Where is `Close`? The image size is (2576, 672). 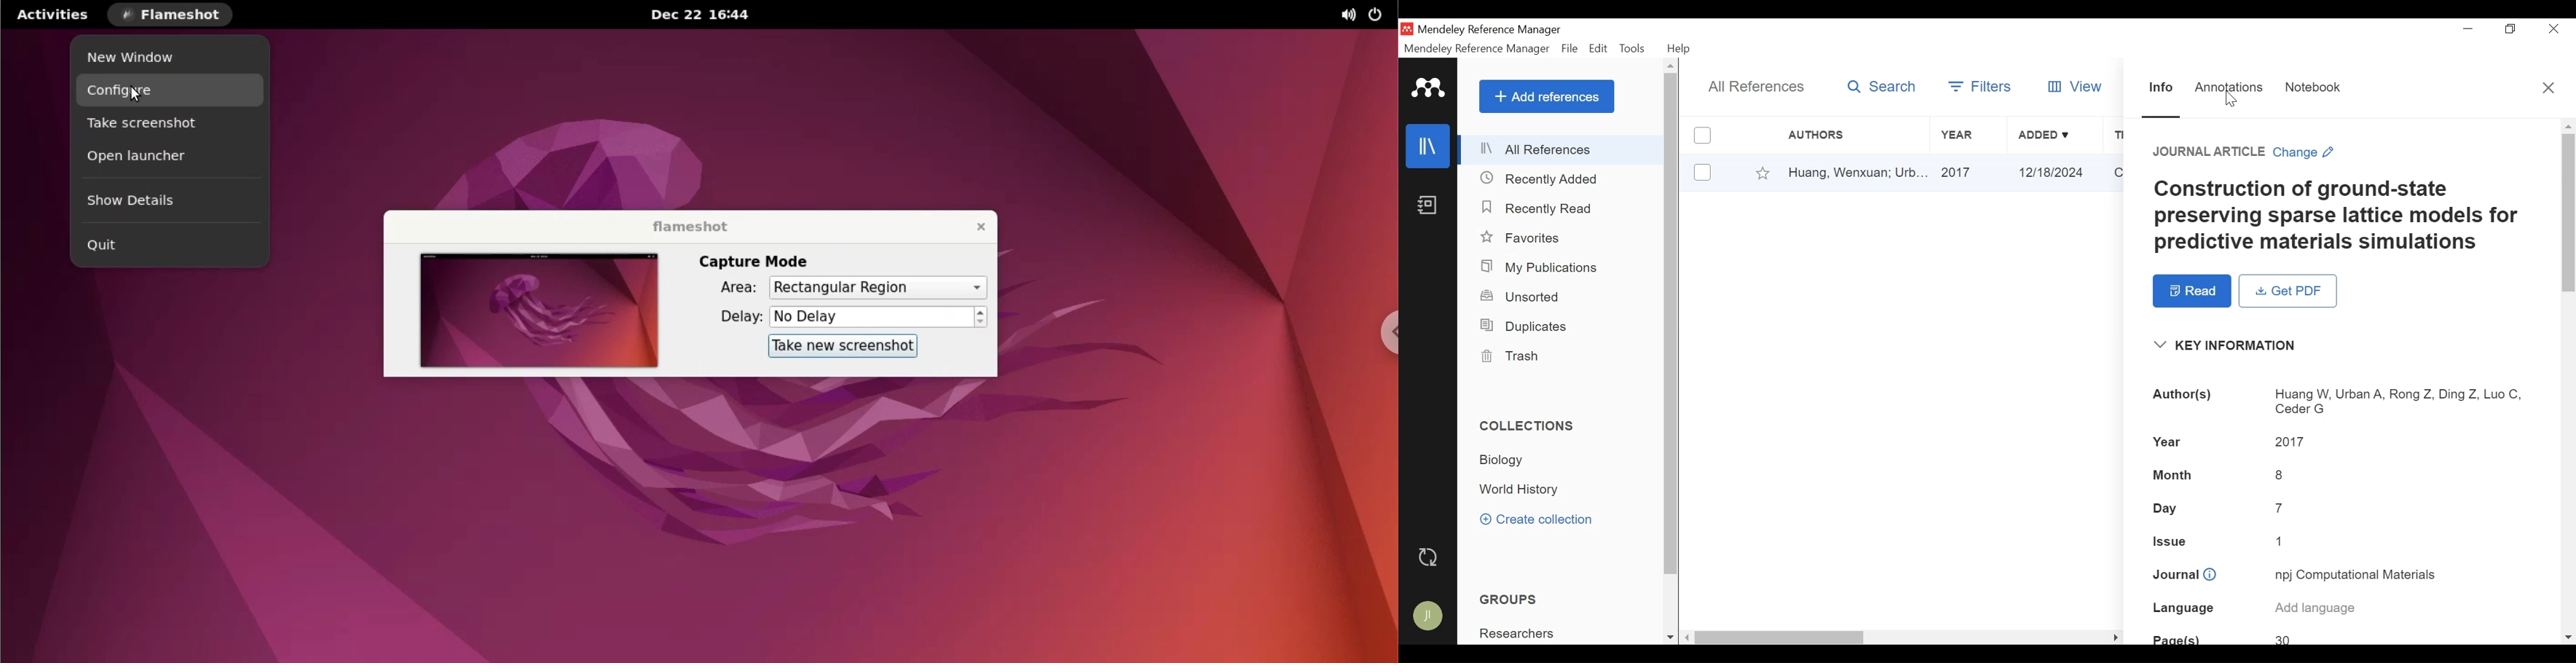 Close is located at coordinates (2548, 87).